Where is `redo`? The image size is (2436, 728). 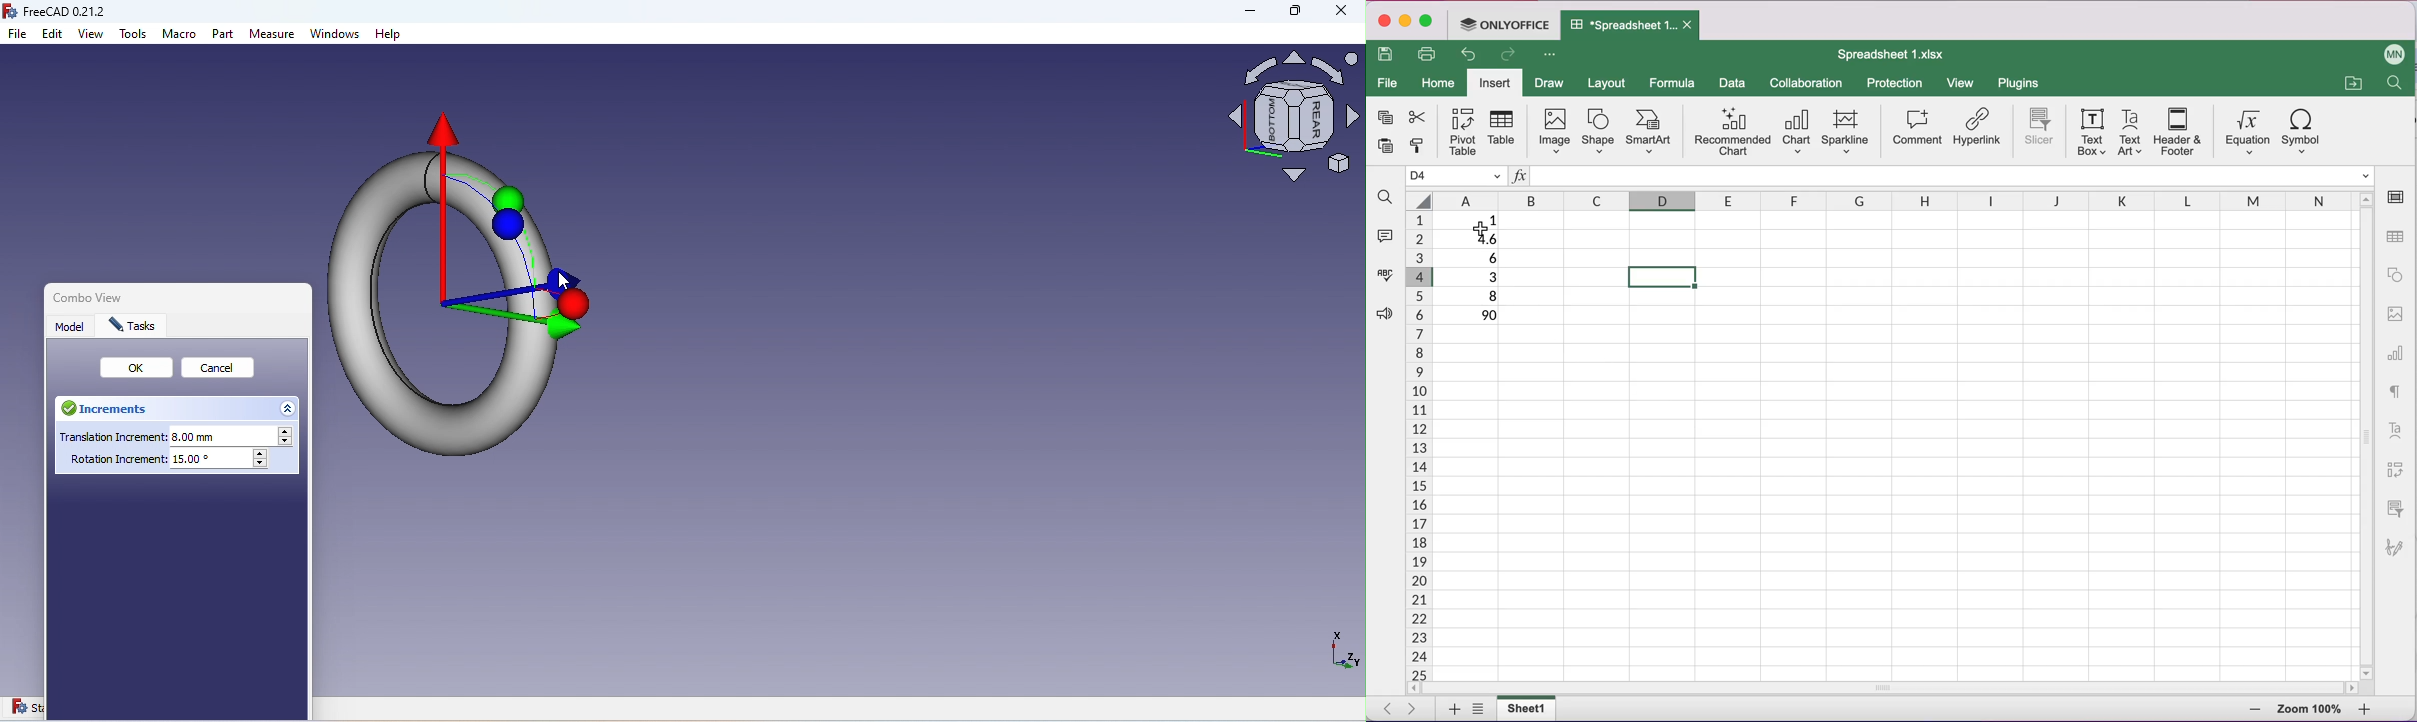
redo is located at coordinates (1511, 55).